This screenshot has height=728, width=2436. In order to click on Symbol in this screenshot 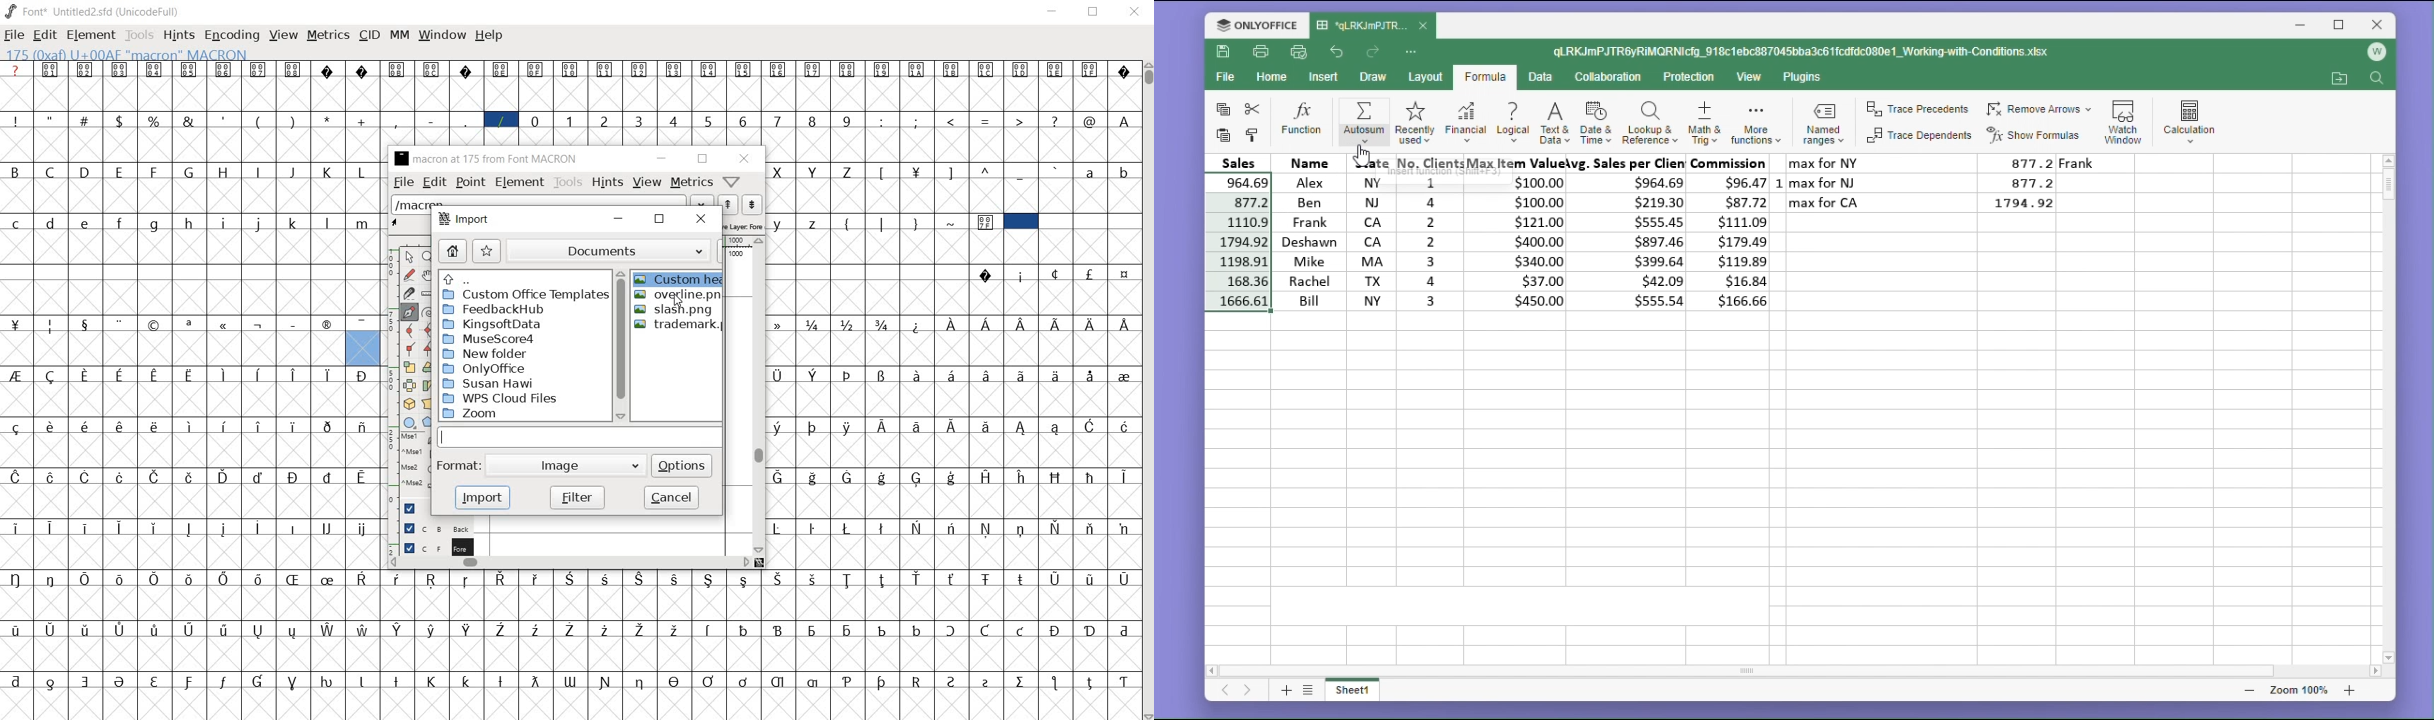, I will do `click(330, 629)`.